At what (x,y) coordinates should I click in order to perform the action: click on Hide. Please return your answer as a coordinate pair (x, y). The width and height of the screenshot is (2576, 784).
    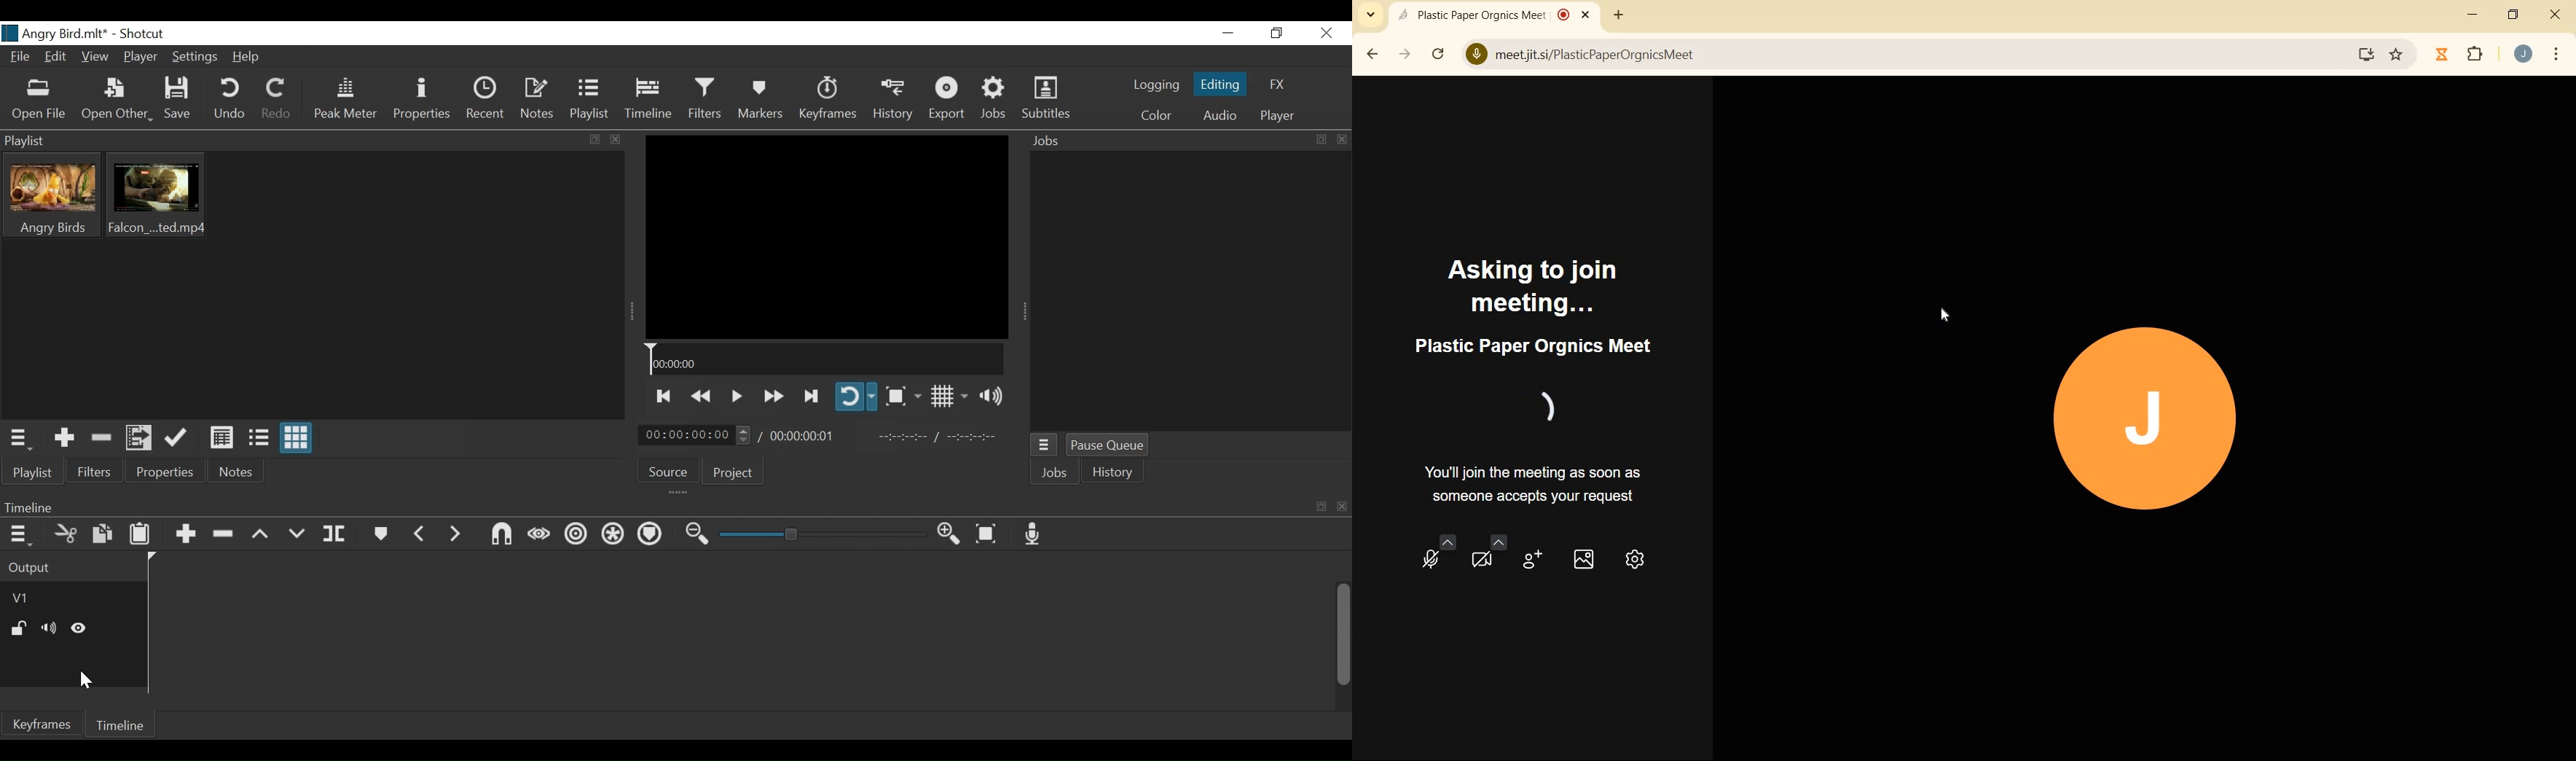
    Looking at the image, I should click on (80, 629).